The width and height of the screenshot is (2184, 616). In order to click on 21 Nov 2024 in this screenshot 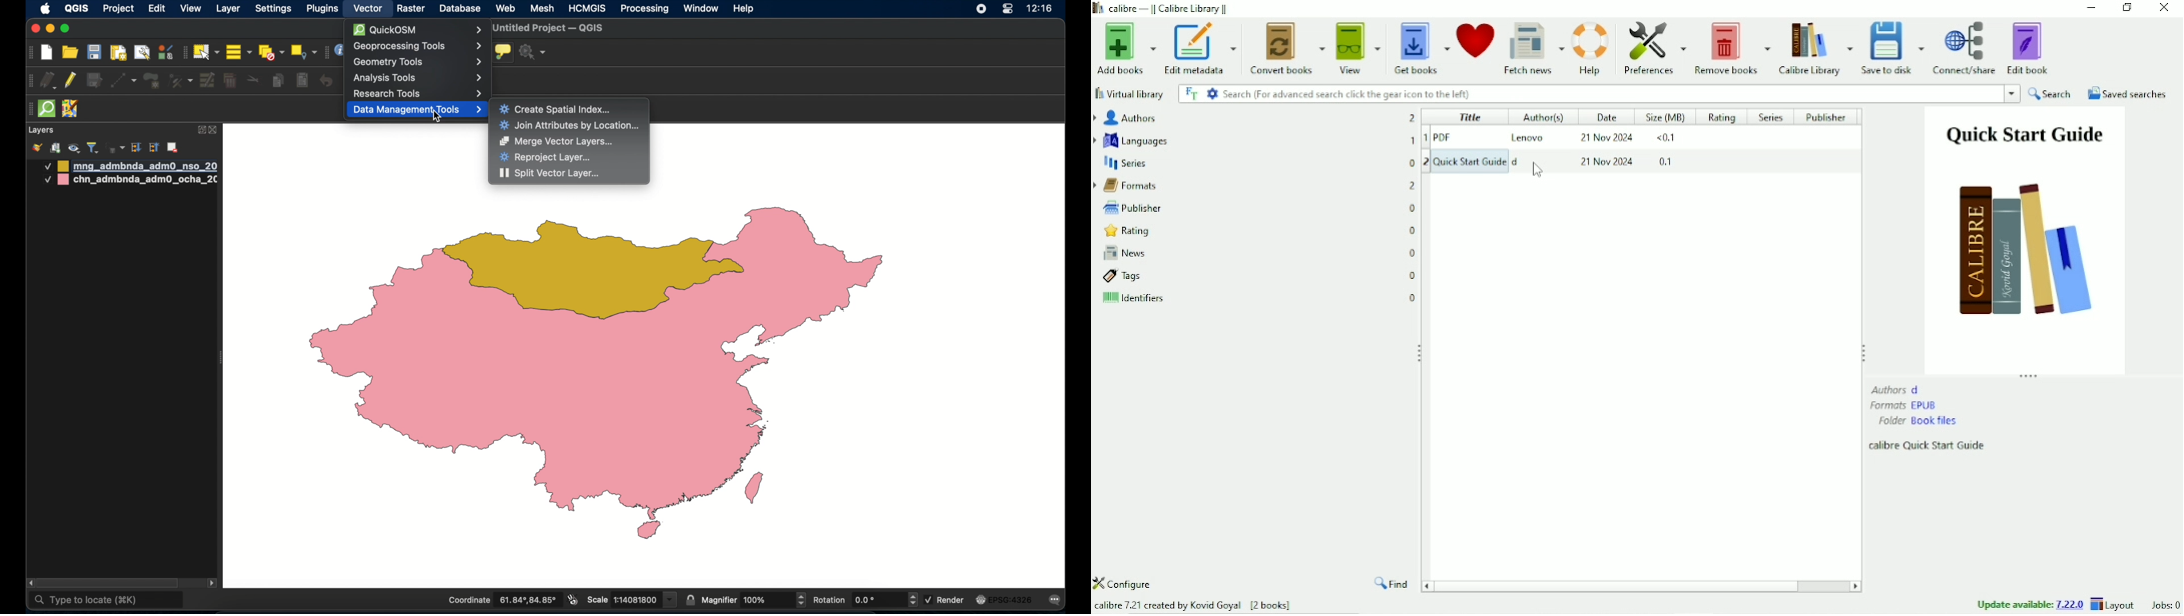, I will do `click(1609, 164)`.